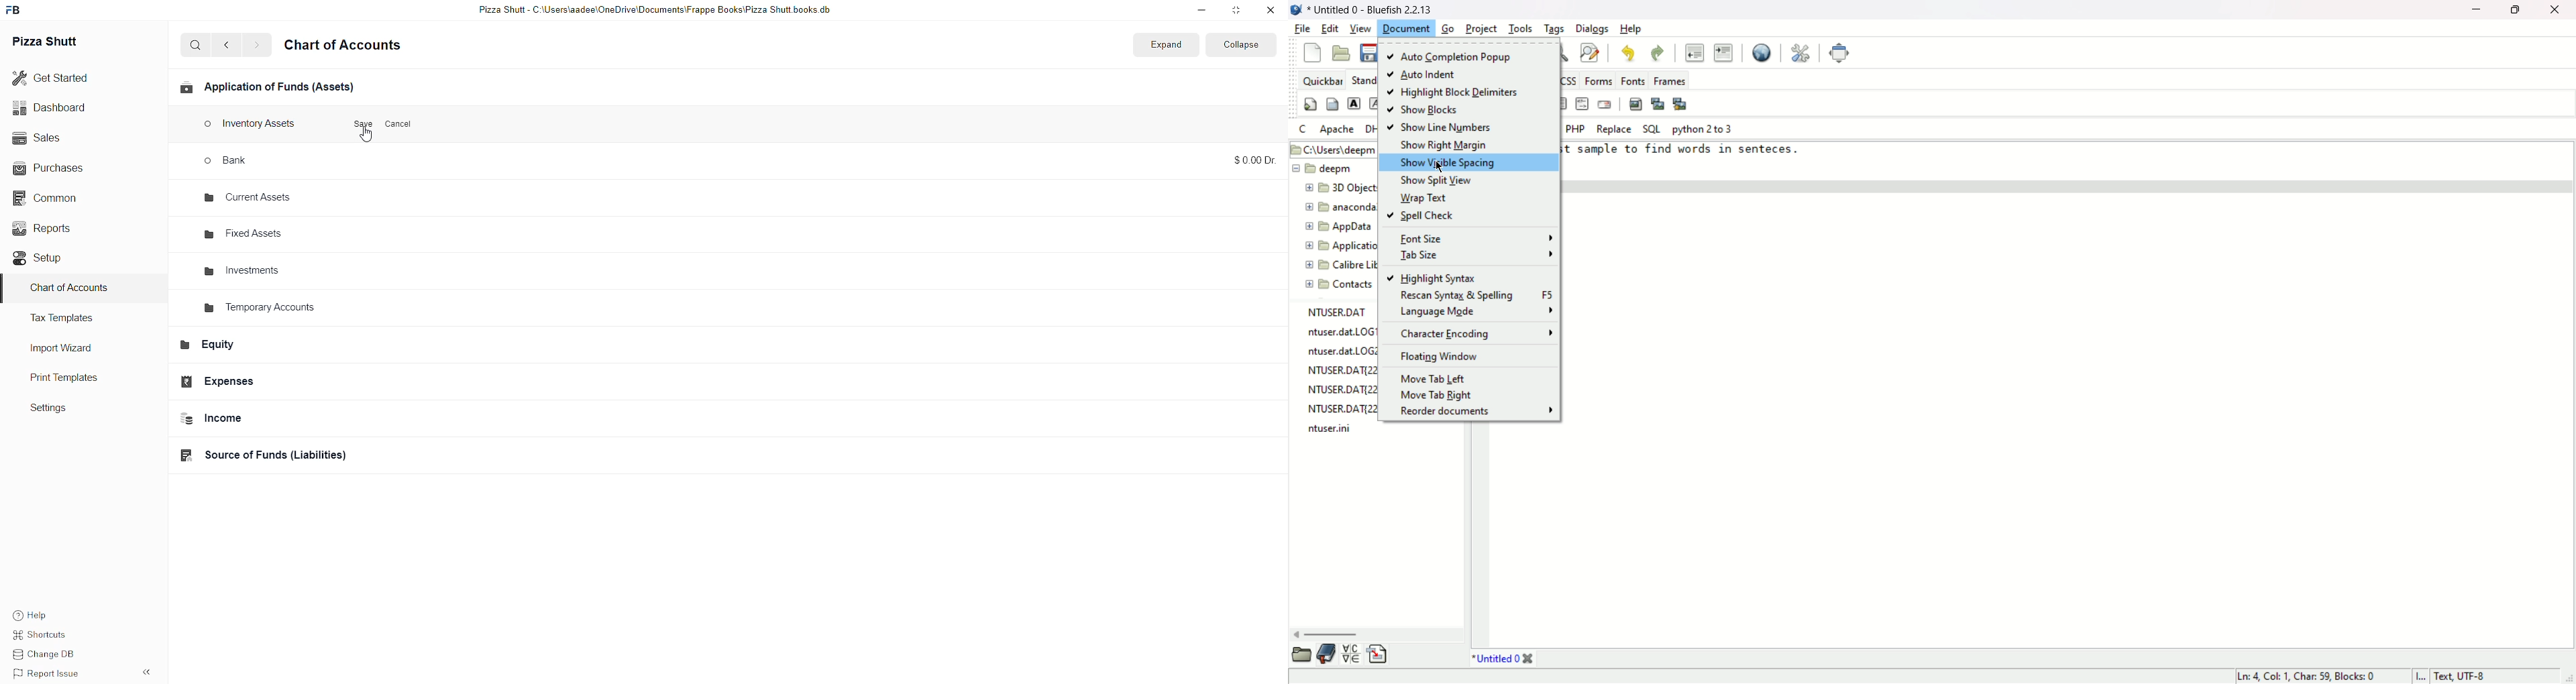 This screenshot has height=700, width=2576. I want to click on Sales , so click(58, 139).